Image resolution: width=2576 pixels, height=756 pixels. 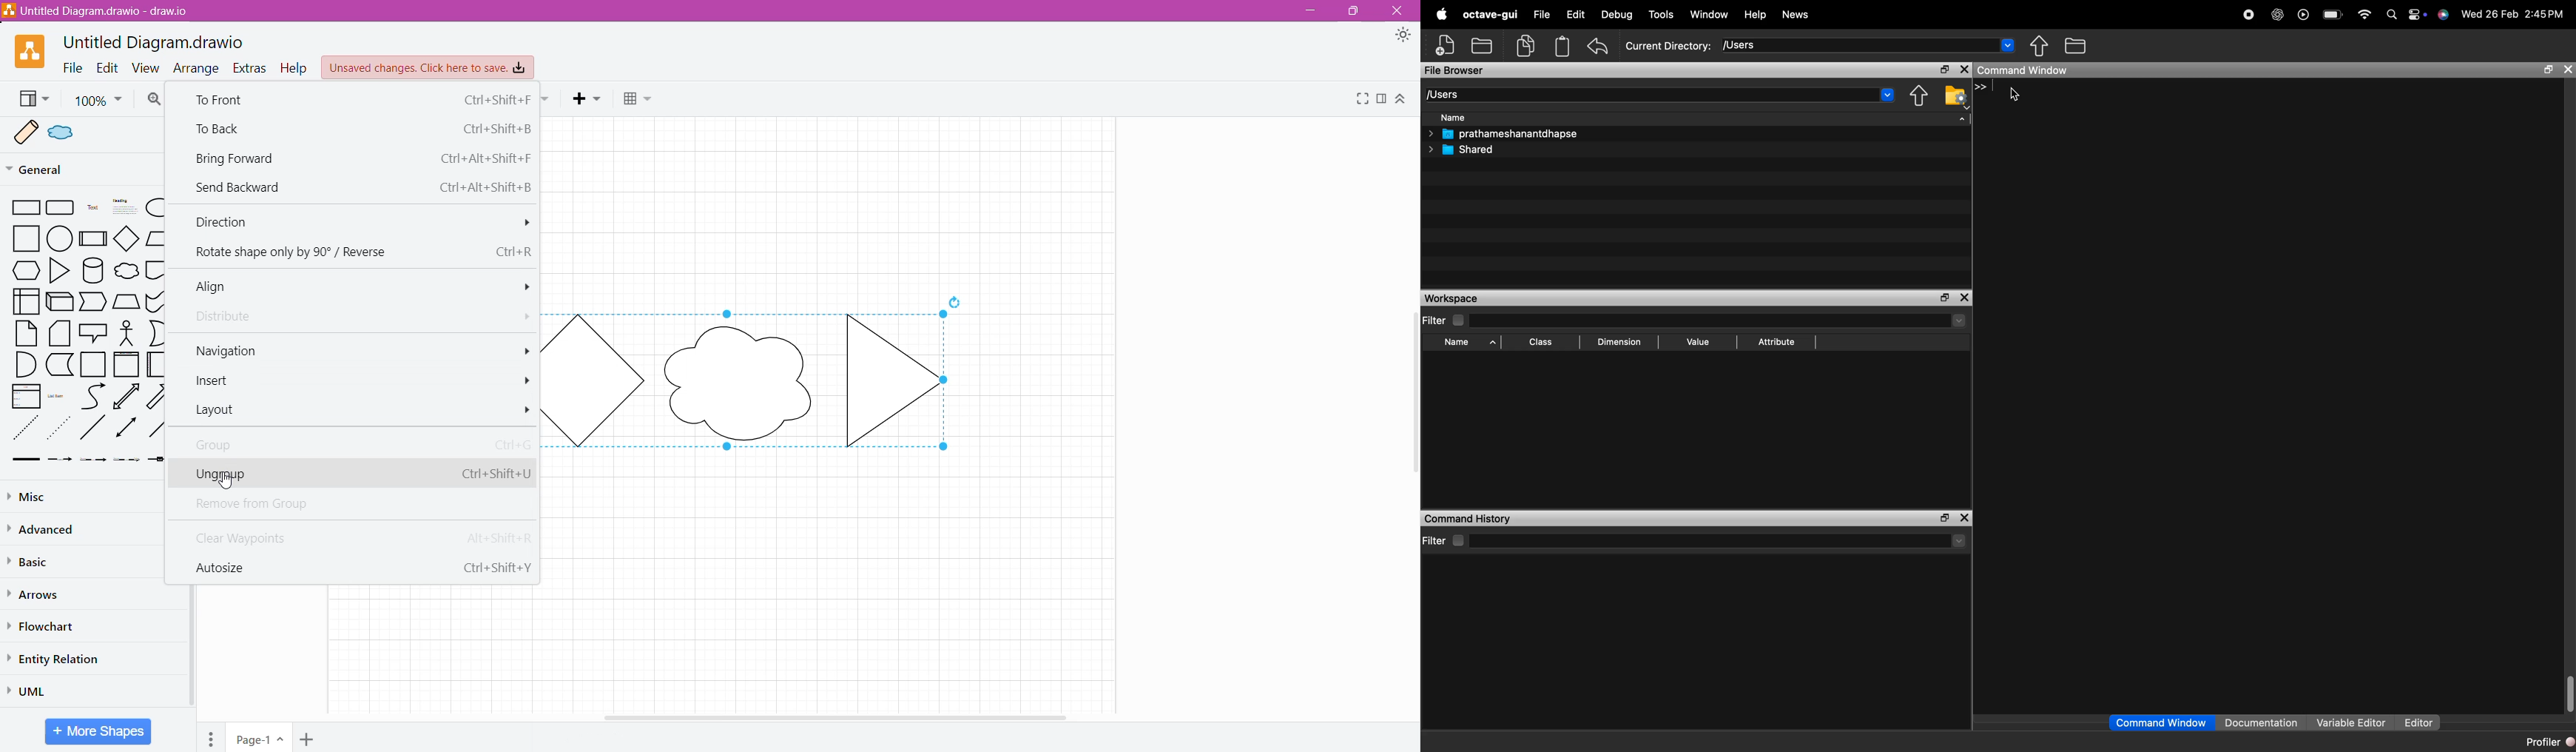 What do you see at coordinates (99, 101) in the screenshot?
I see `Zoom` at bounding box center [99, 101].